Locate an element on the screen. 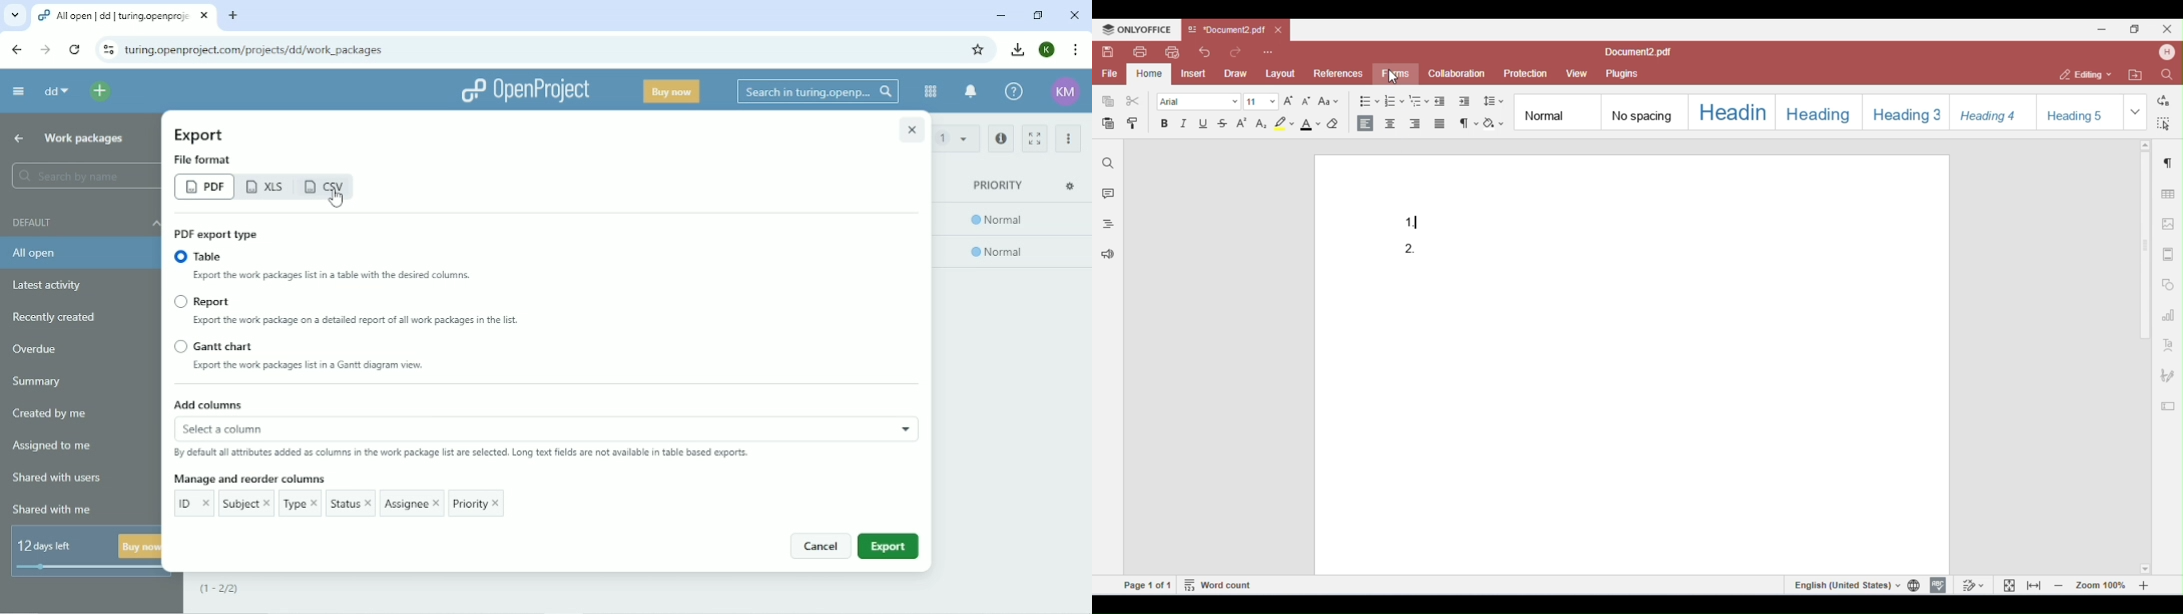  Close is located at coordinates (1074, 15).